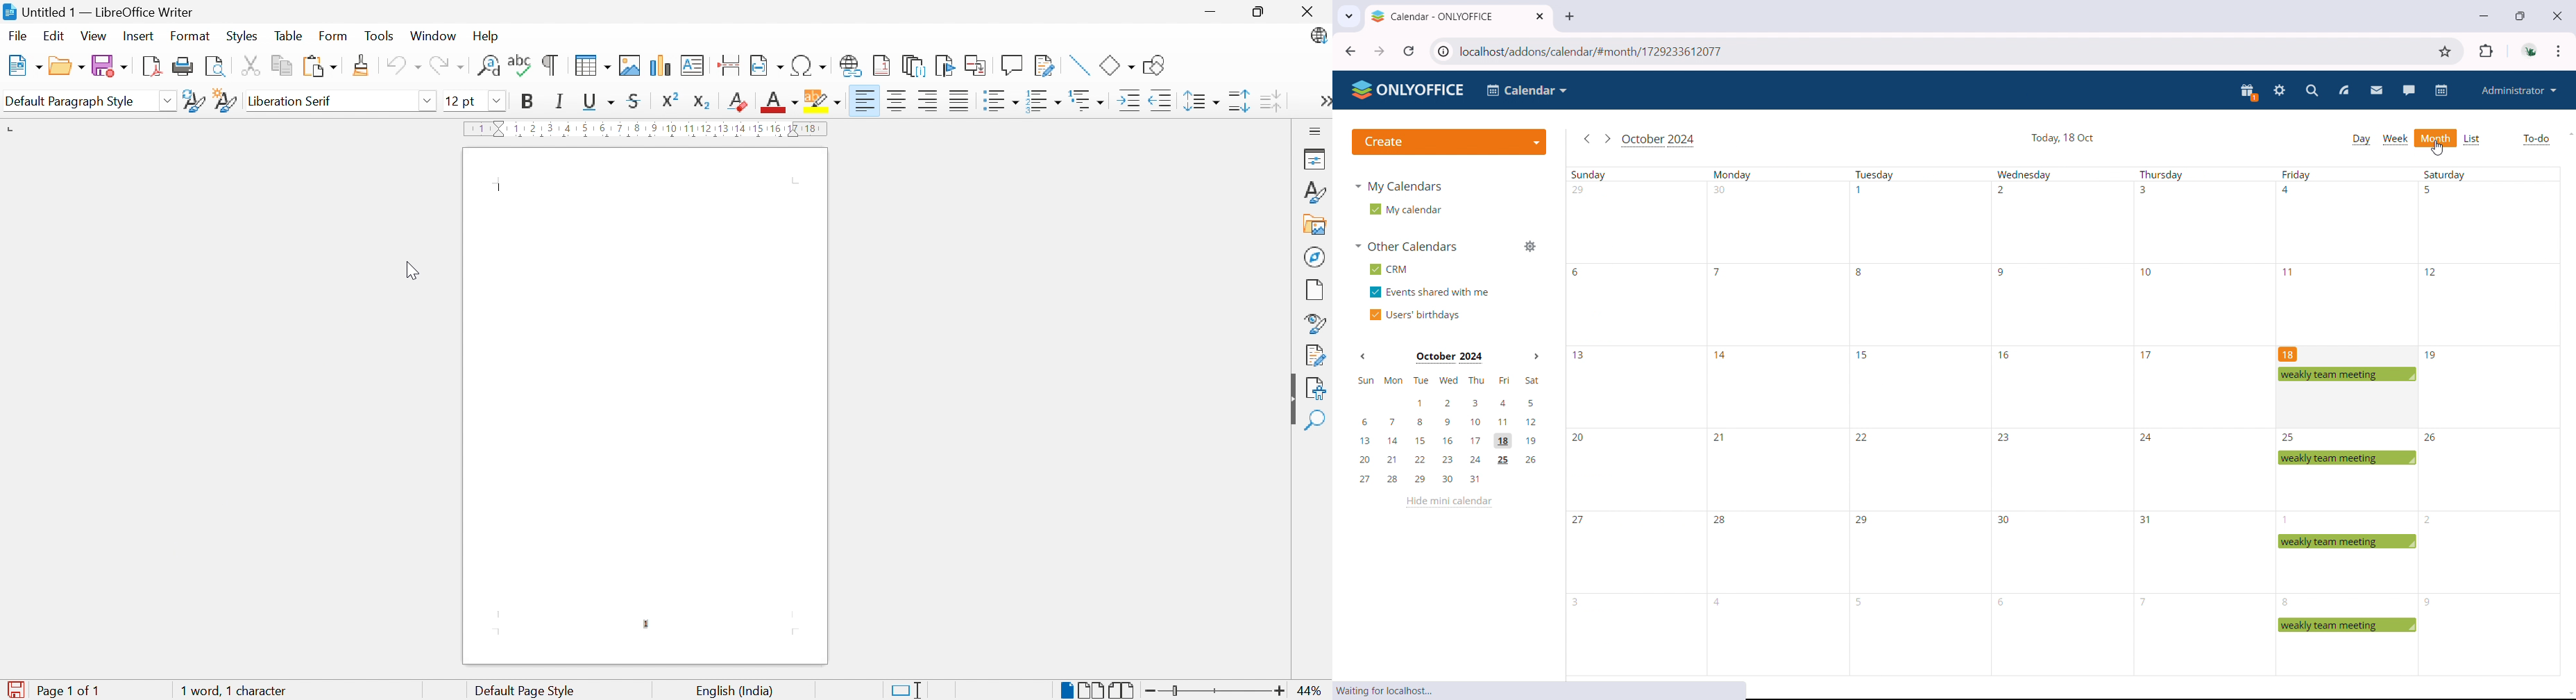 The width and height of the screenshot is (2576, 700). I want to click on Subscript, so click(704, 102).